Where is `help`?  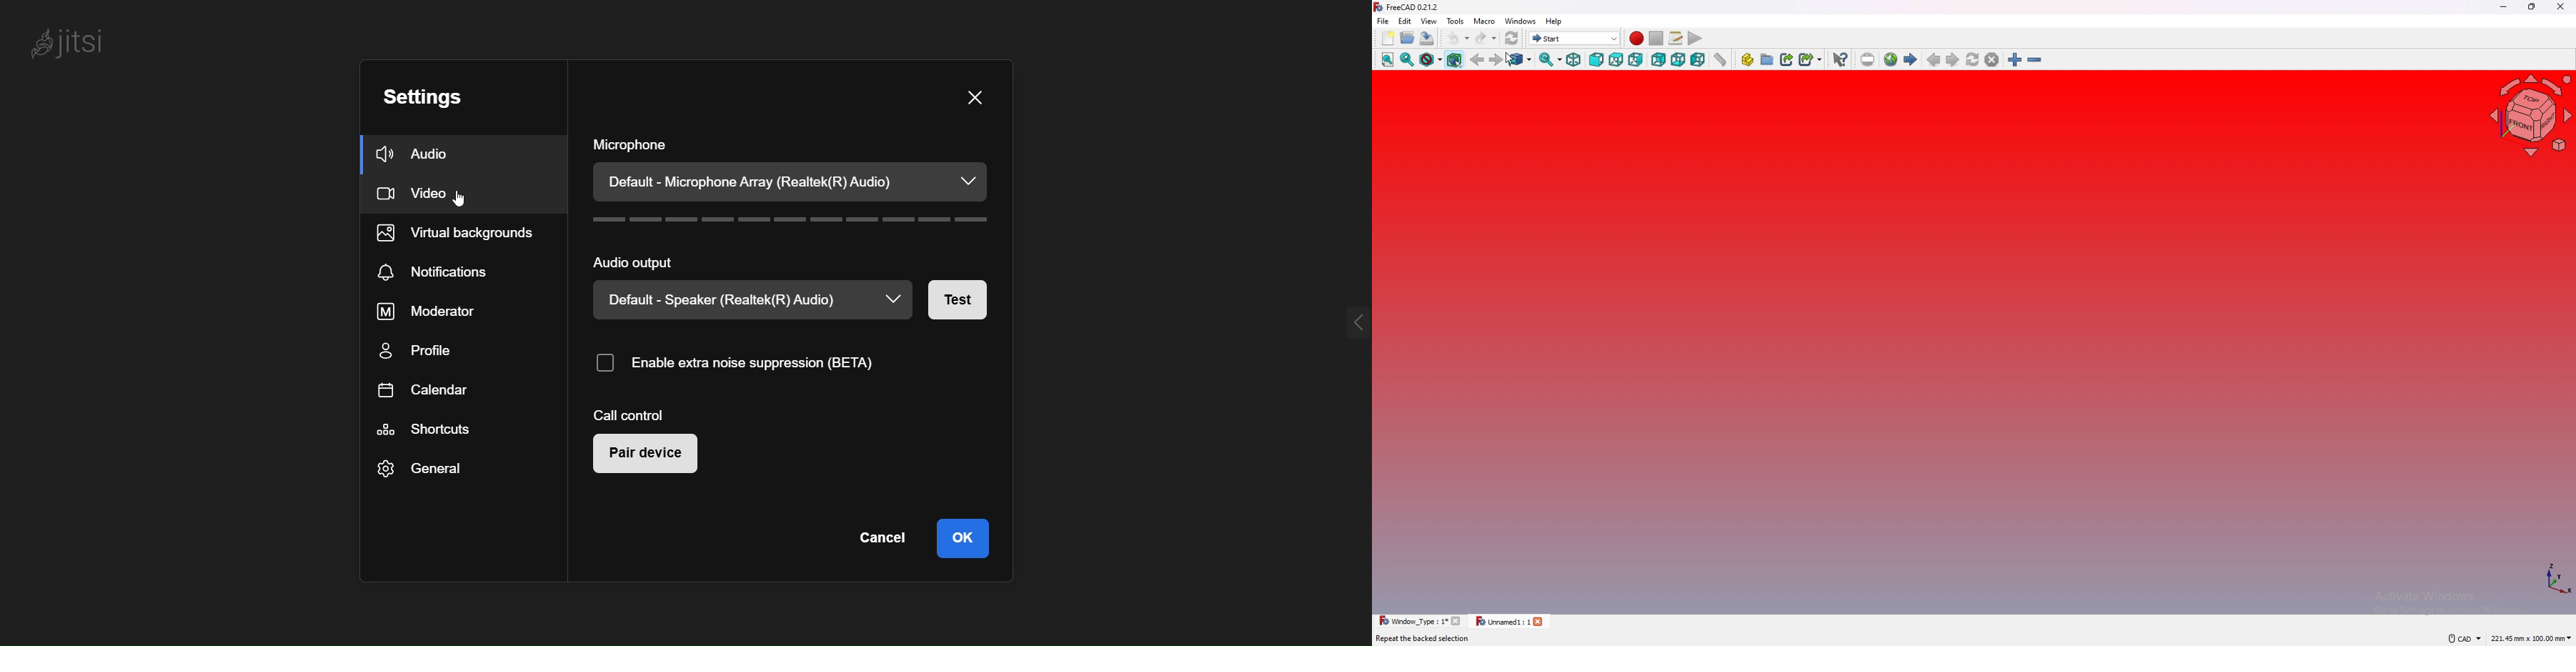 help is located at coordinates (1554, 21).